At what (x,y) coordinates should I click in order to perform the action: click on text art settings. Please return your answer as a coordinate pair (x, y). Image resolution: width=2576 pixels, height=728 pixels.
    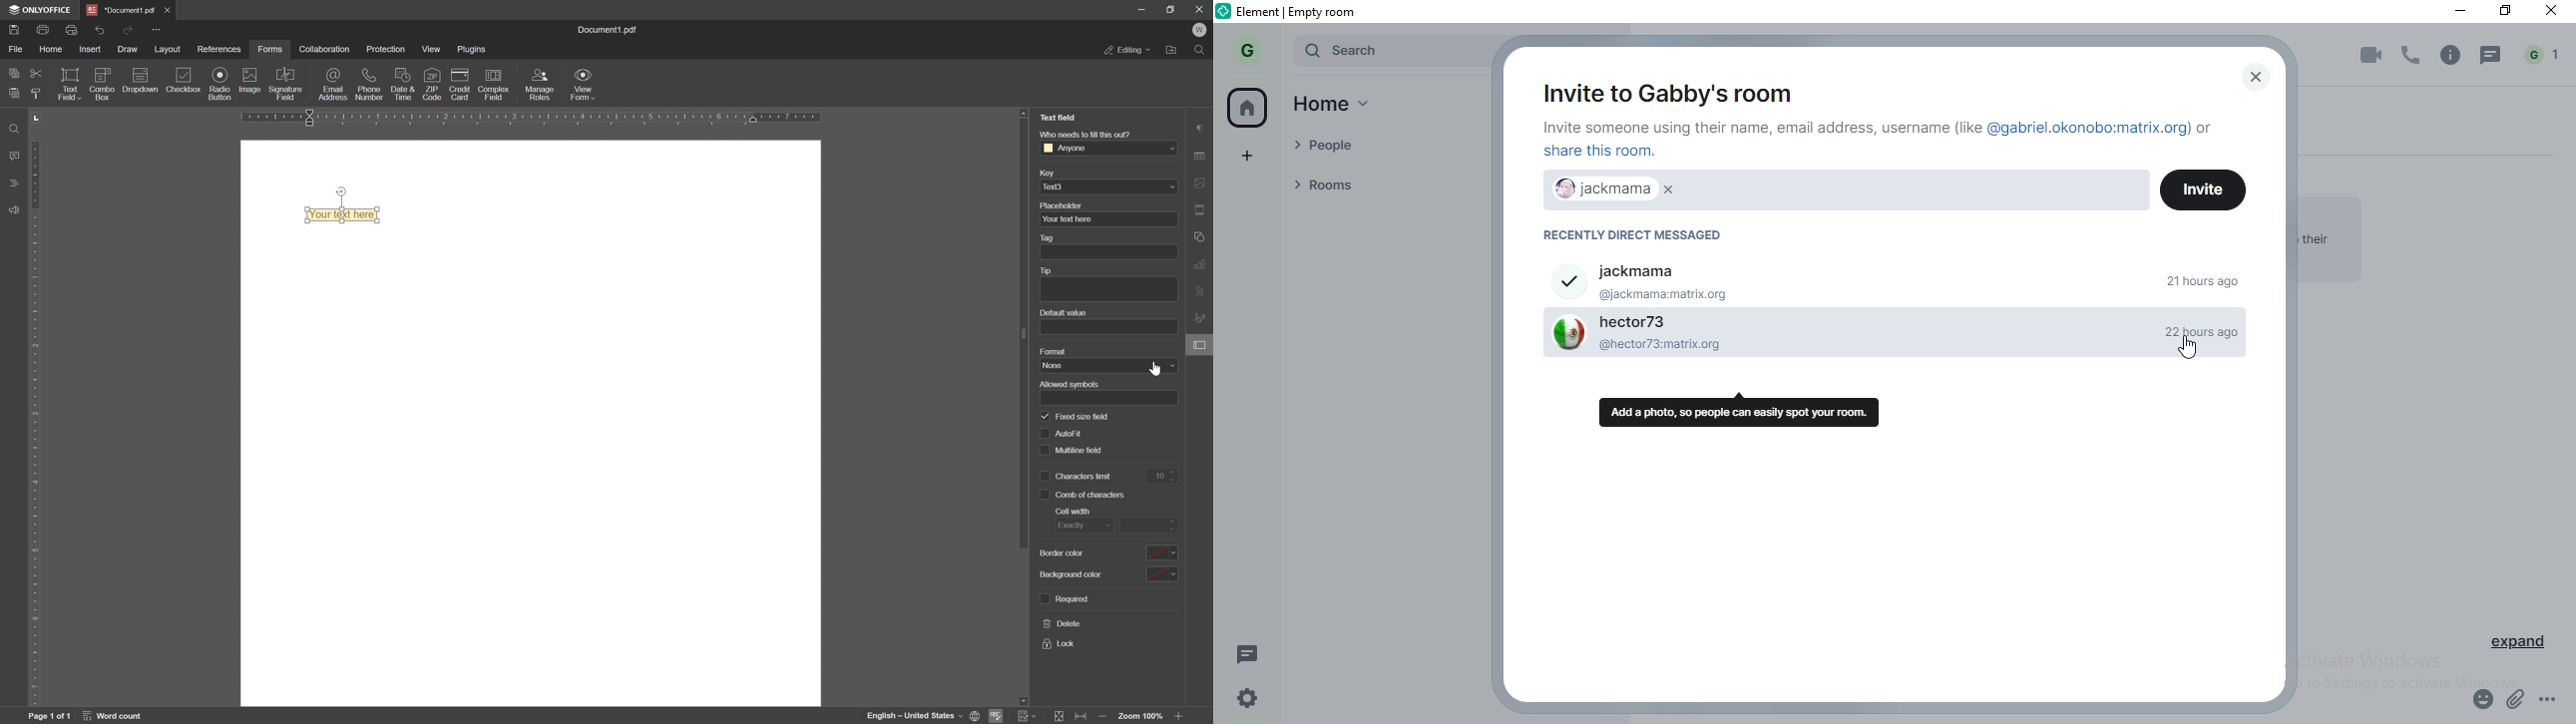
    Looking at the image, I should click on (1202, 293).